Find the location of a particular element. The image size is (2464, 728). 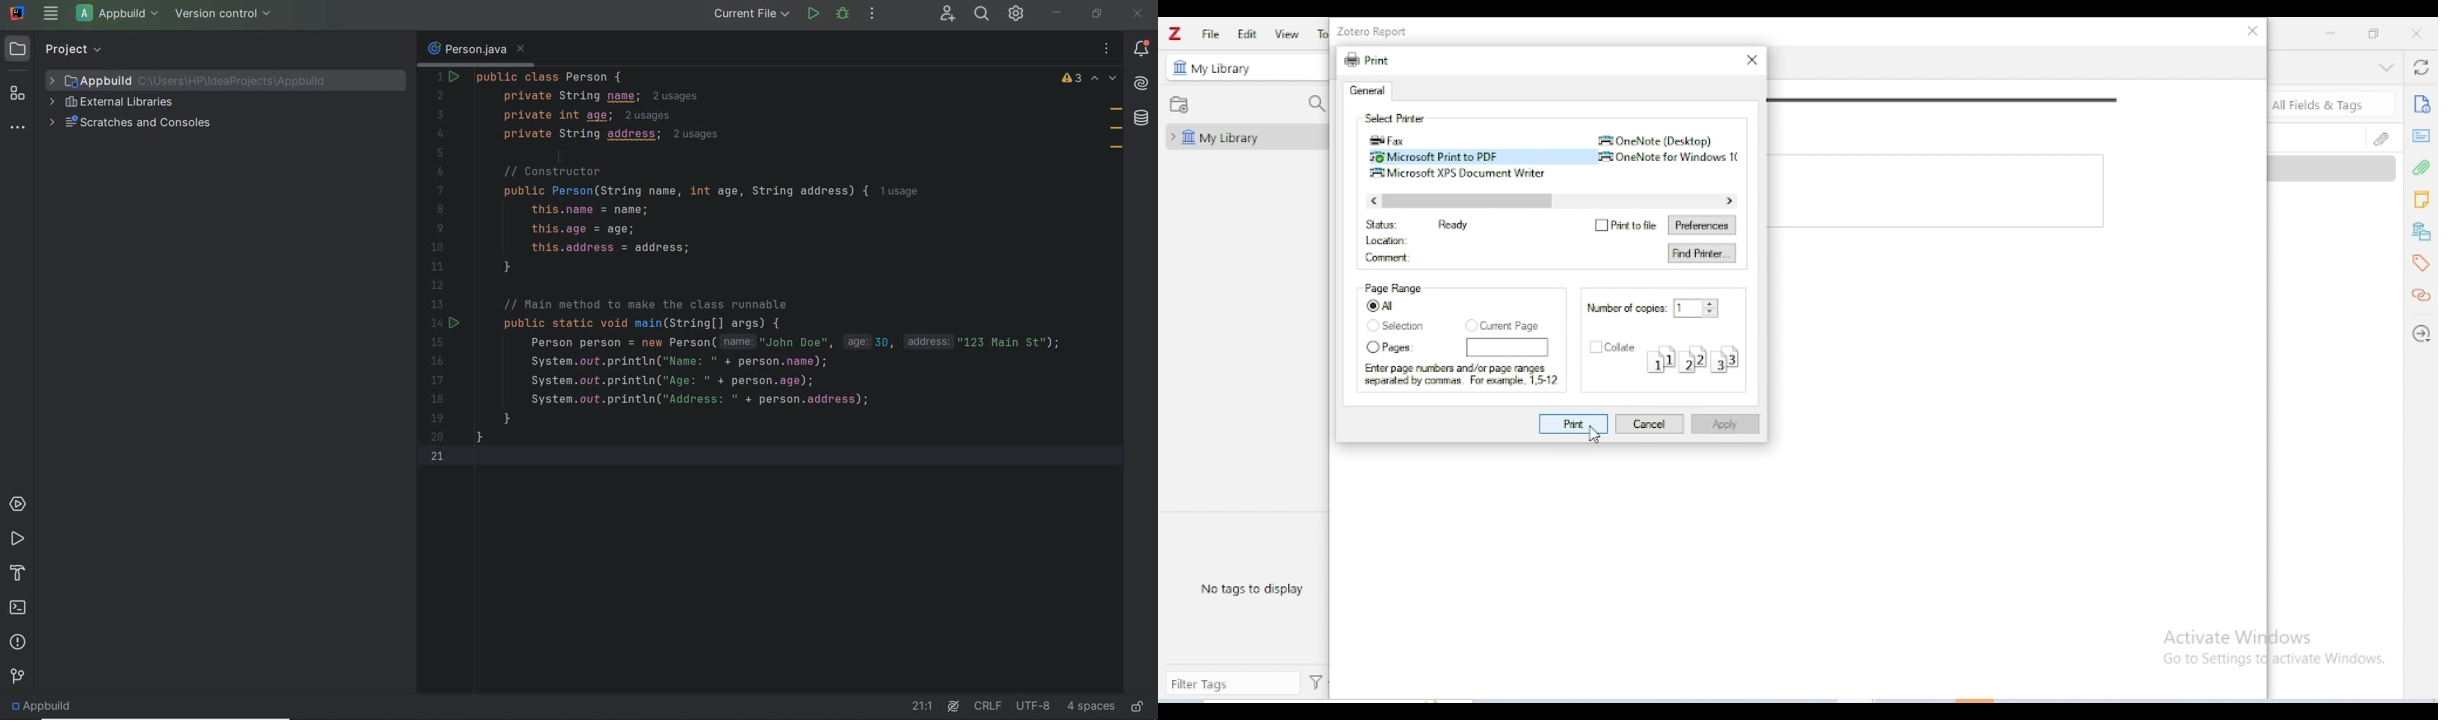

locate is located at coordinates (2420, 336).